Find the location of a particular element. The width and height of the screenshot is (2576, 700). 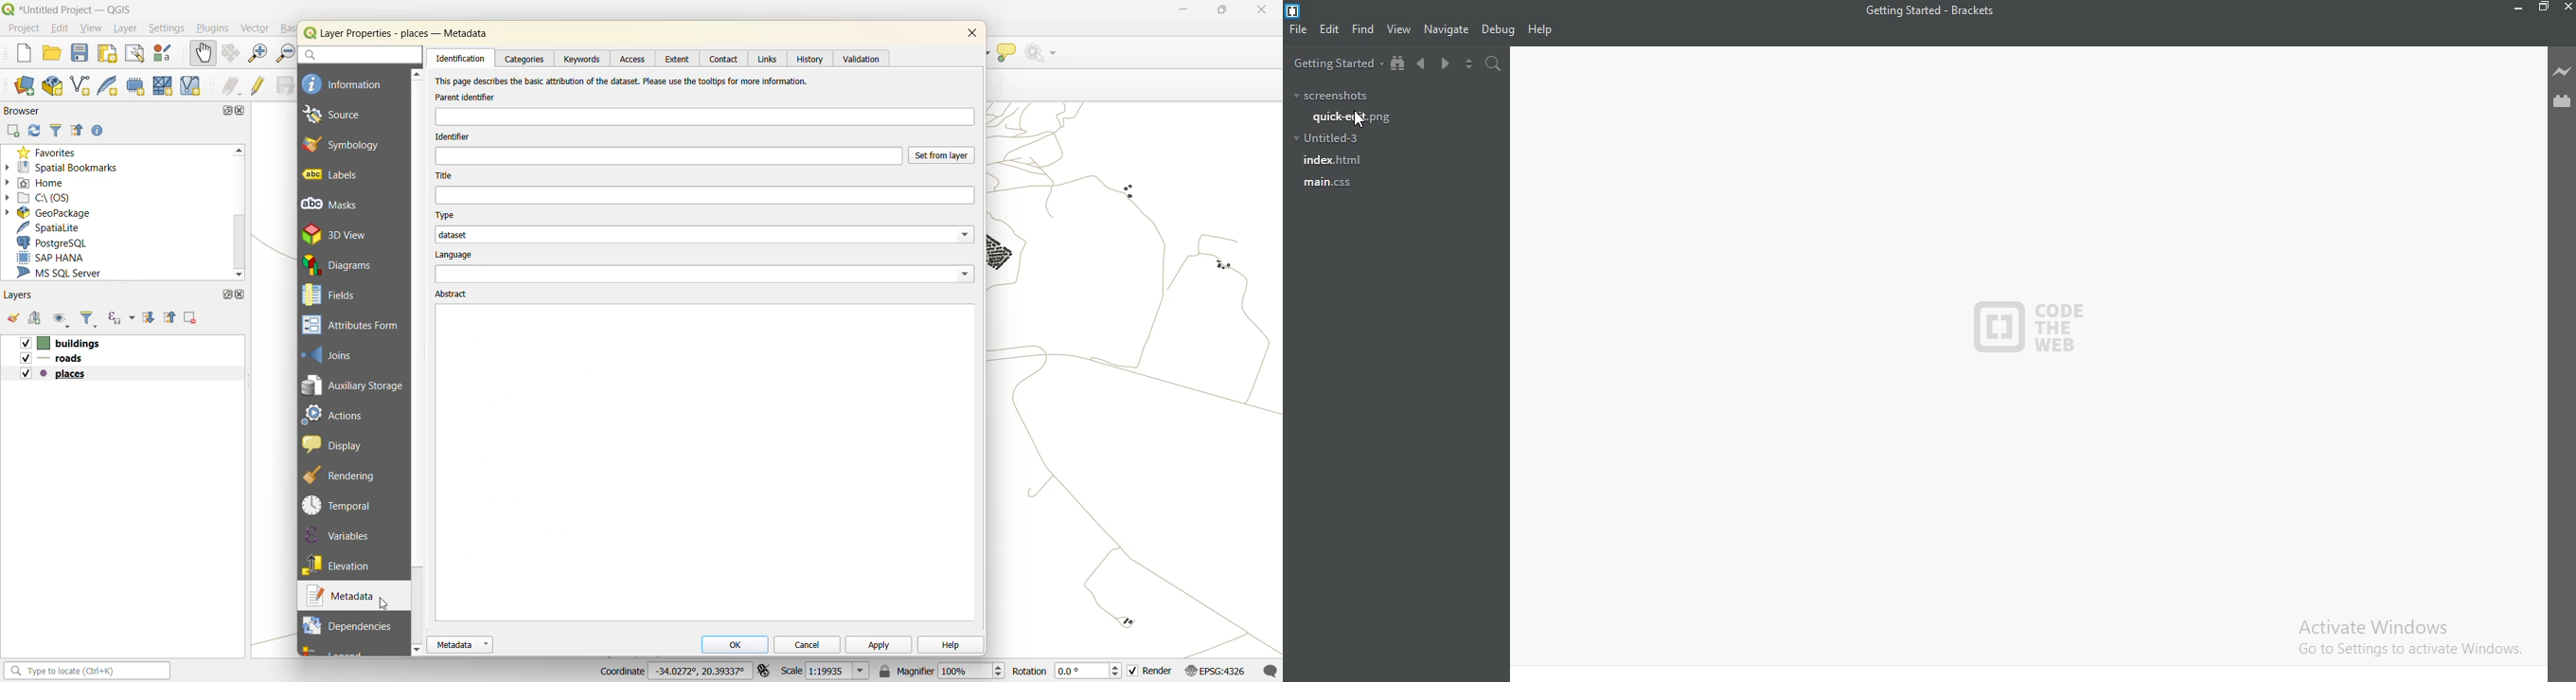

forward is located at coordinates (1447, 65).